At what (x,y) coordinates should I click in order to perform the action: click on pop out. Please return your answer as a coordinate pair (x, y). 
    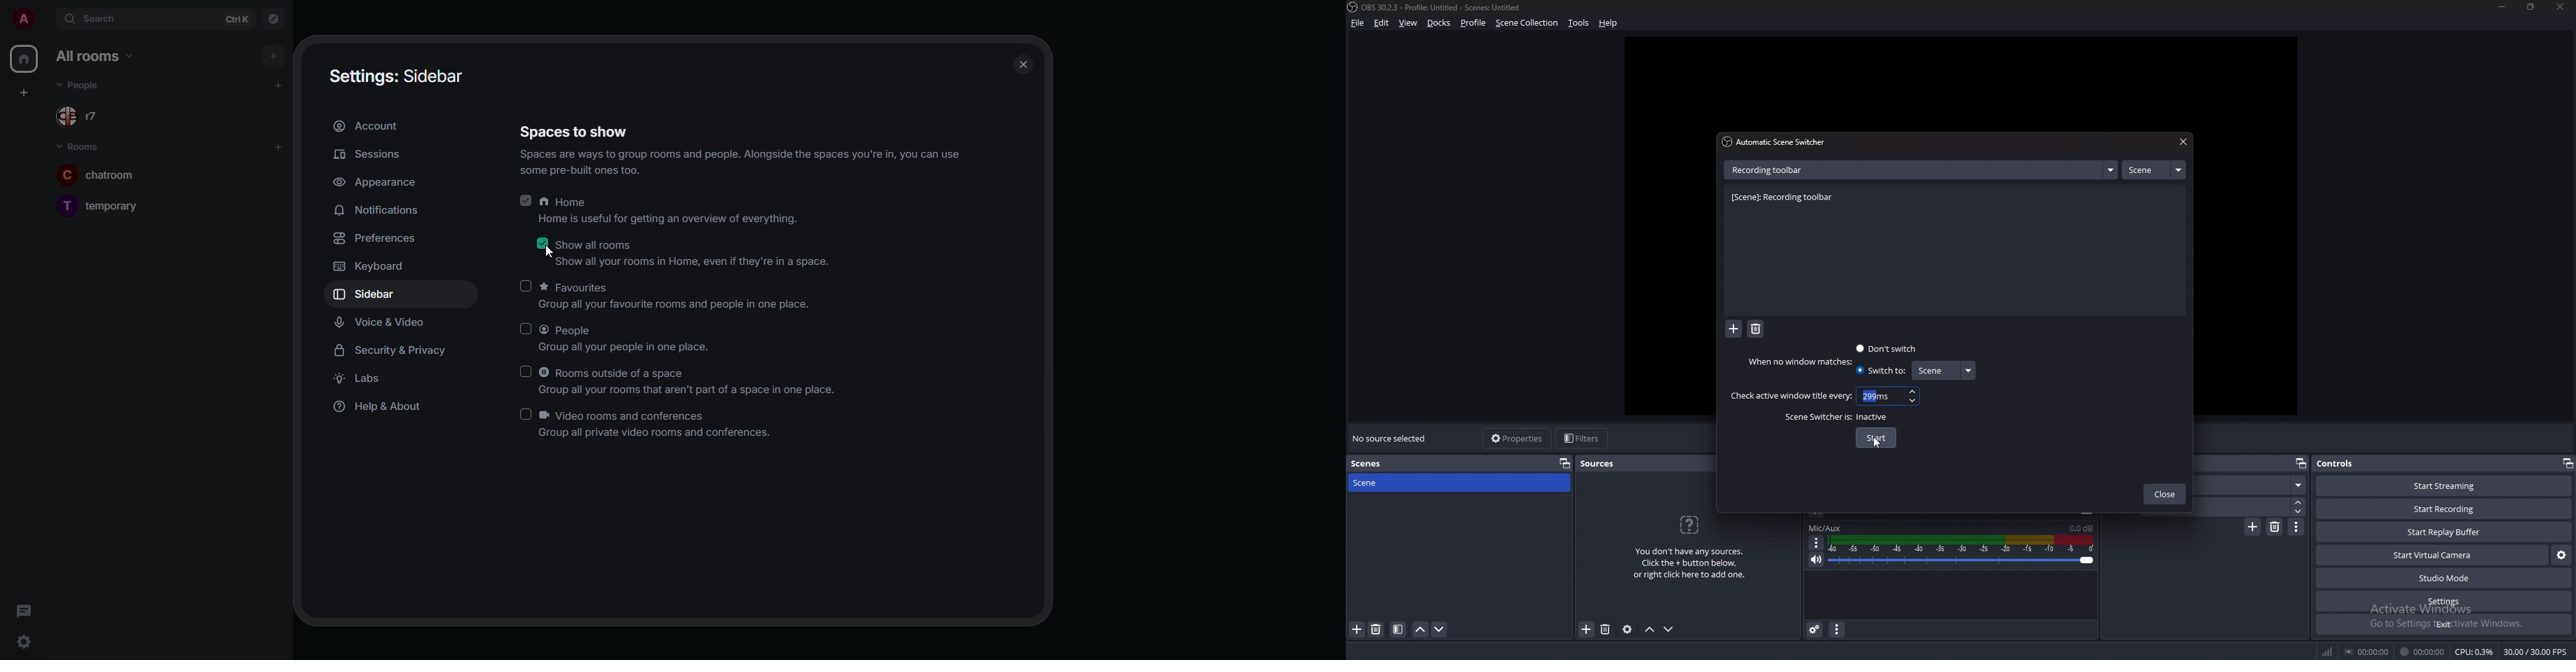
    Looking at the image, I should click on (2300, 464).